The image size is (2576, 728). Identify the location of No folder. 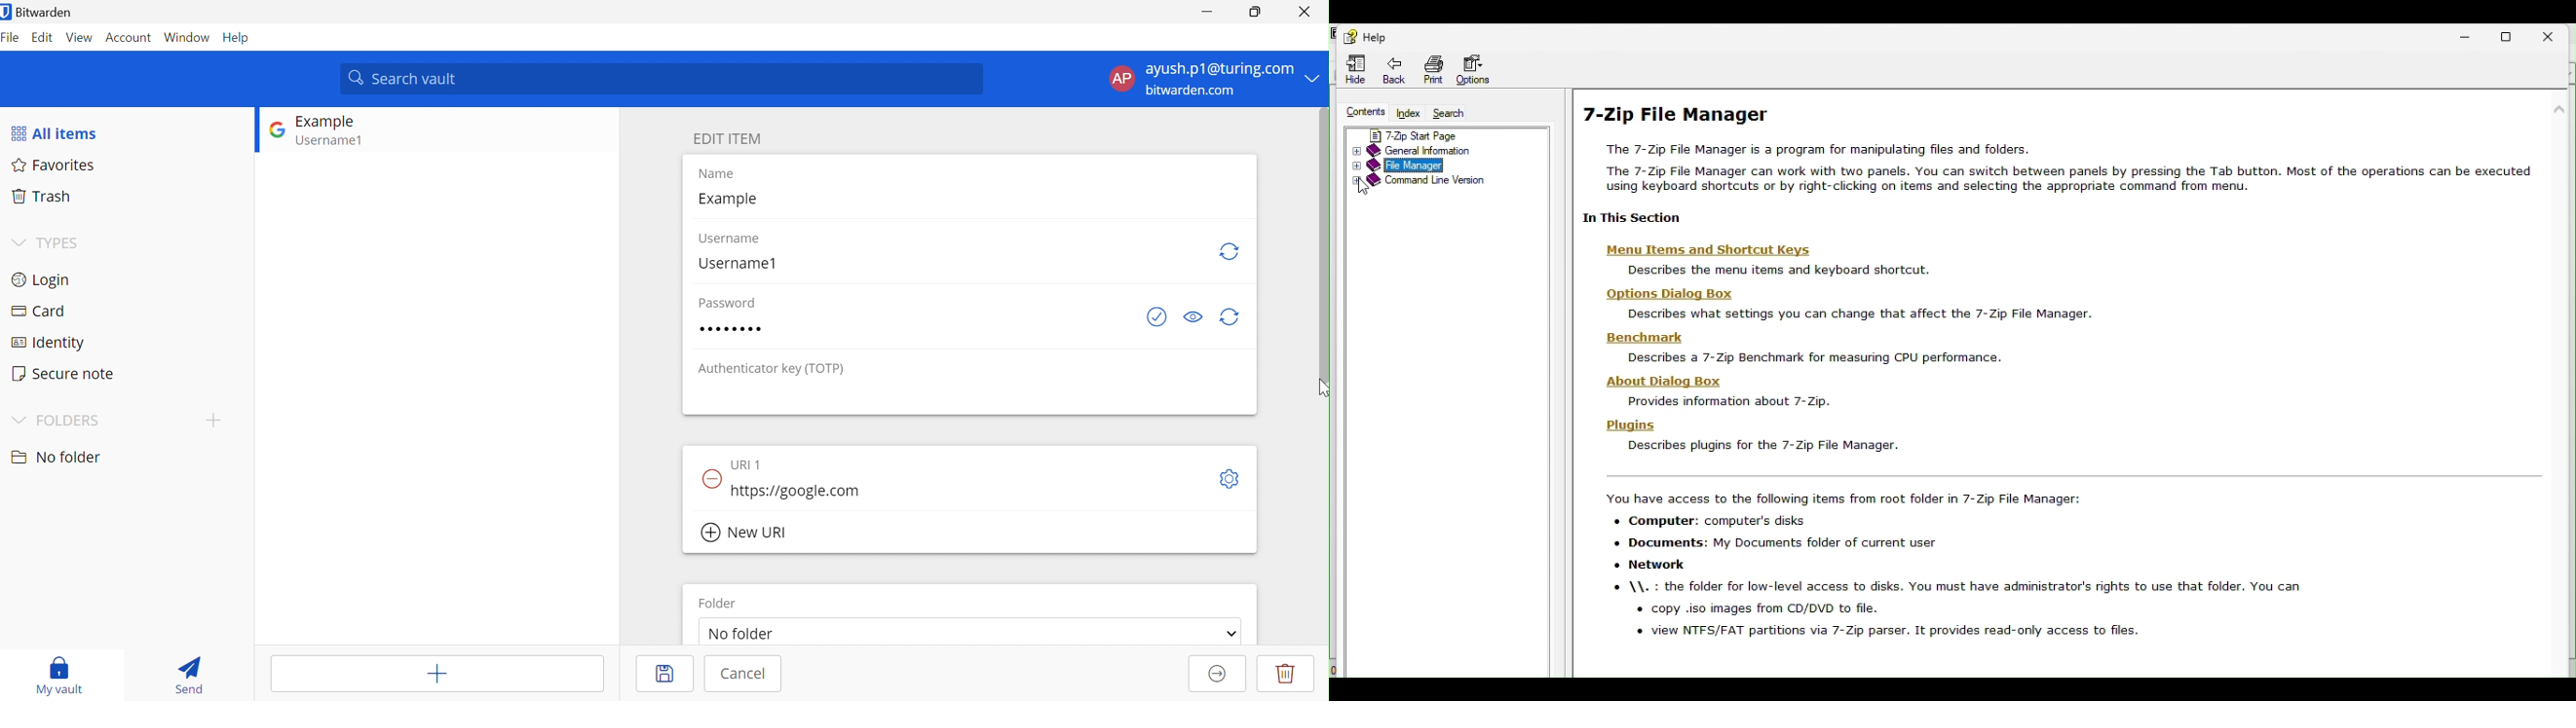
(54, 457).